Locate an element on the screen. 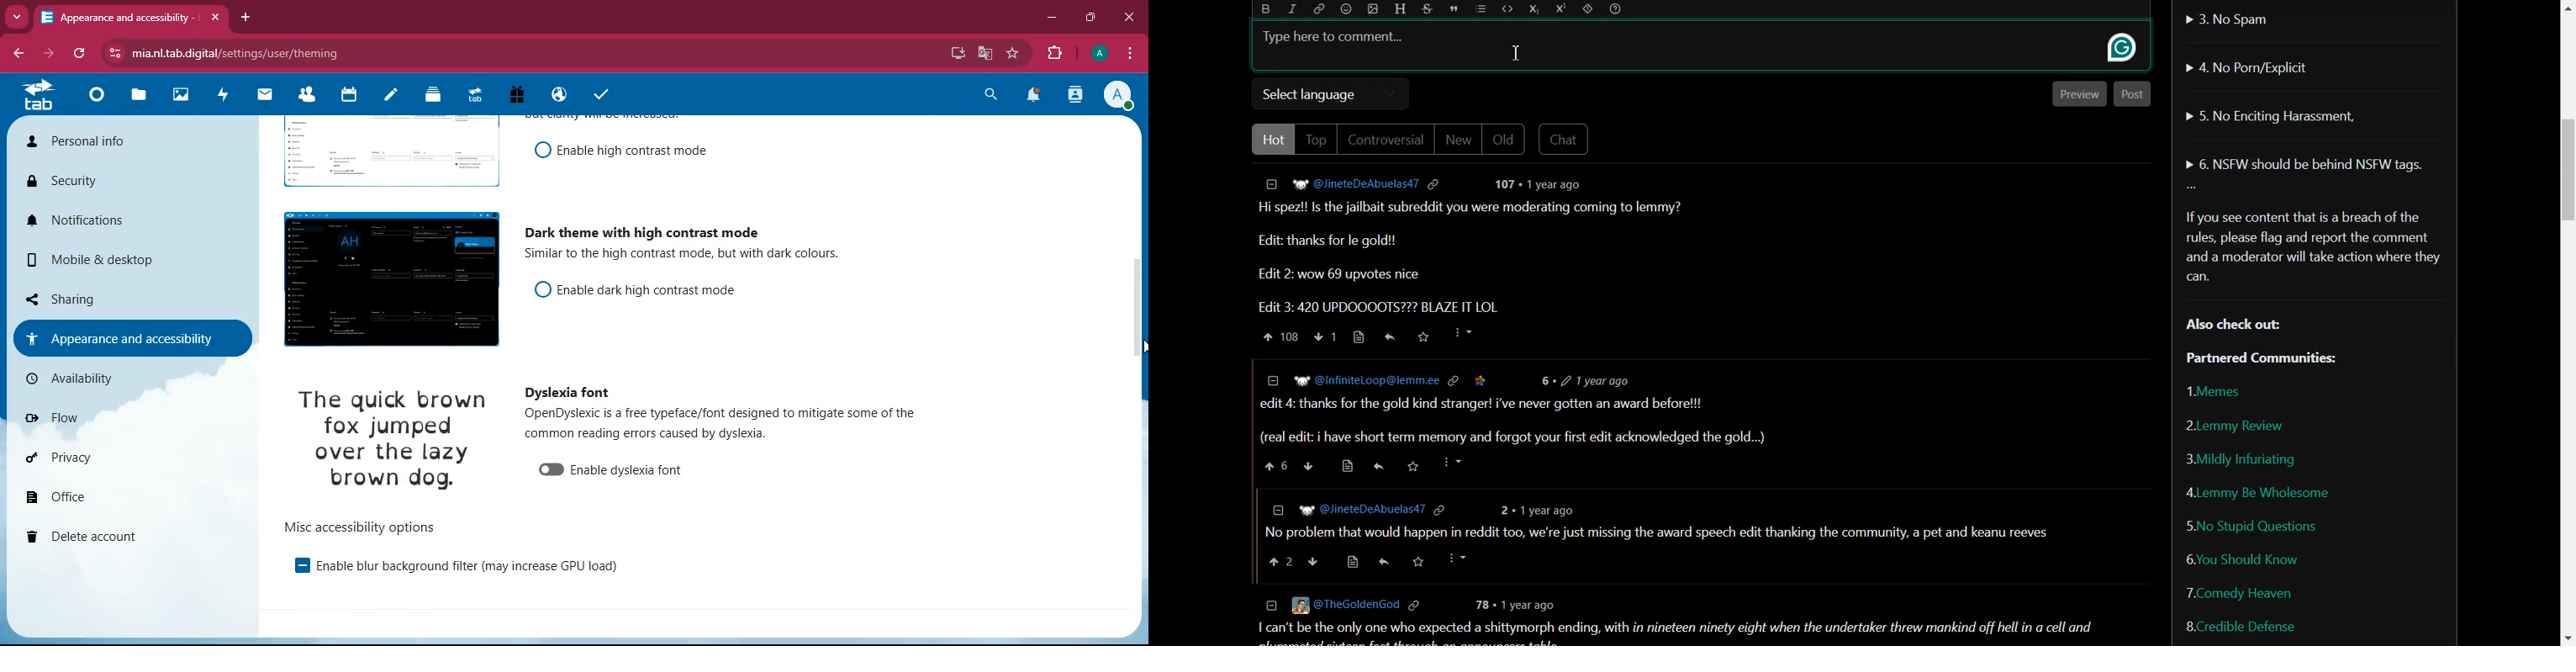 The width and height of the screenshot is (2576, 672). on/off is located at coordinates (537, 292).